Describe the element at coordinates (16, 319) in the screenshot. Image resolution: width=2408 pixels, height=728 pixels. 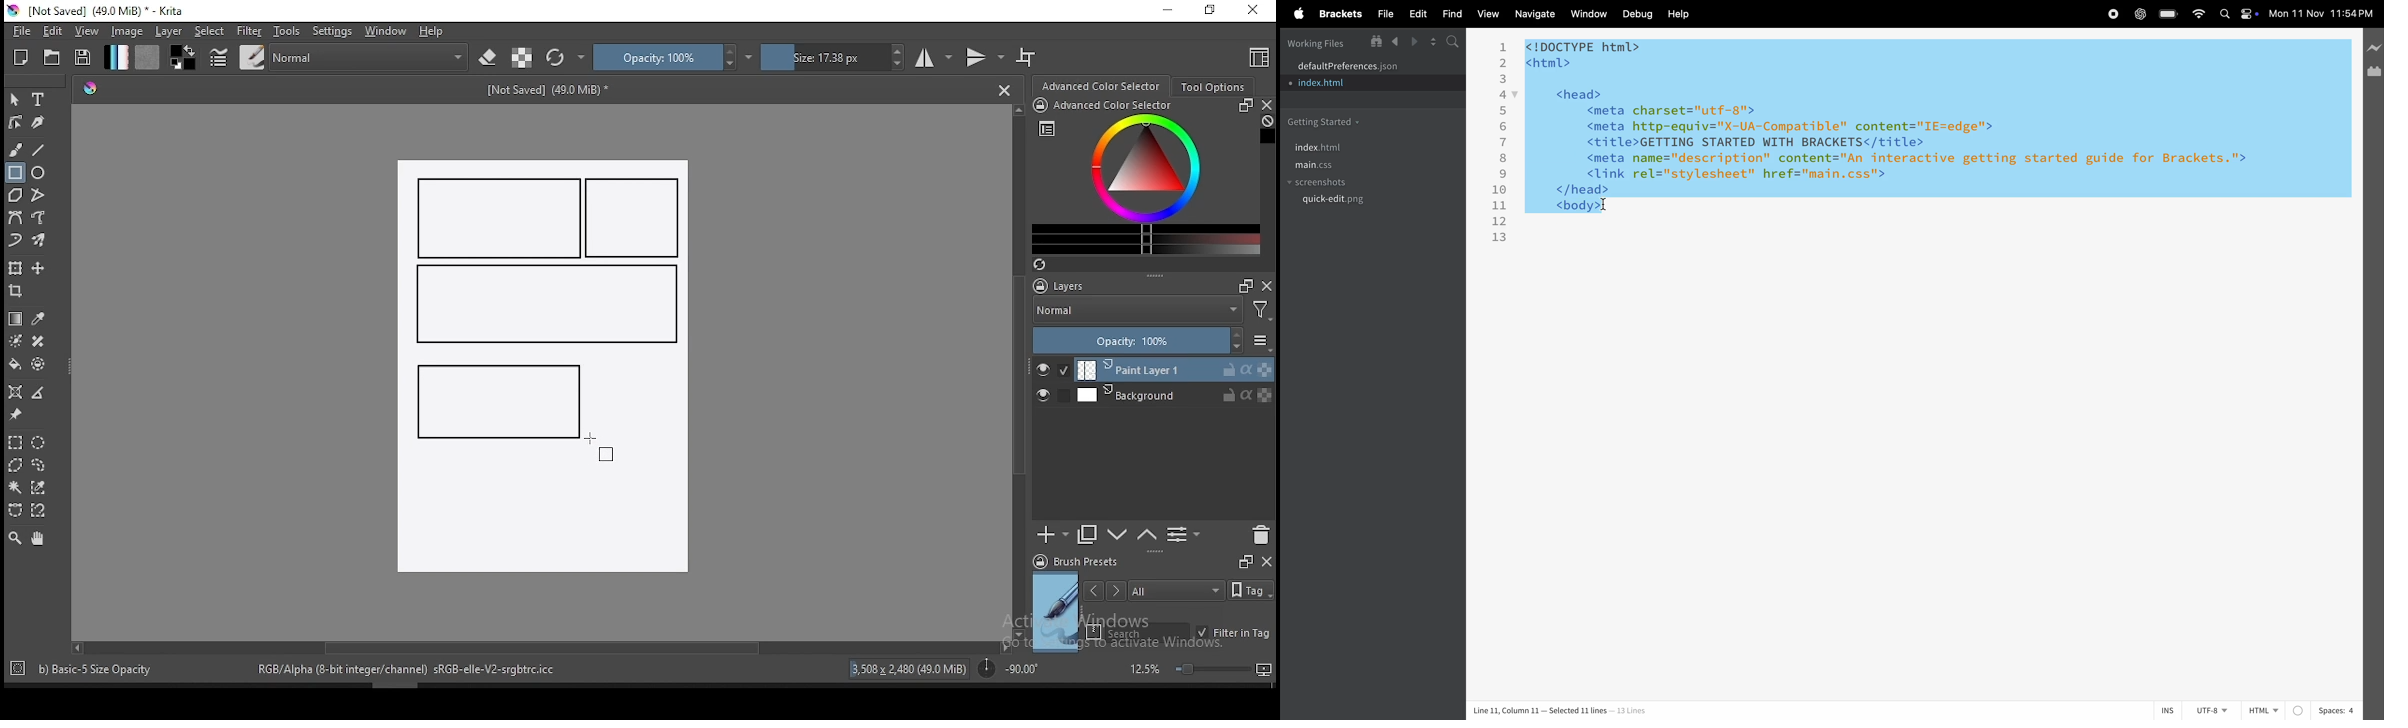
I see `gradient tool` at that location.